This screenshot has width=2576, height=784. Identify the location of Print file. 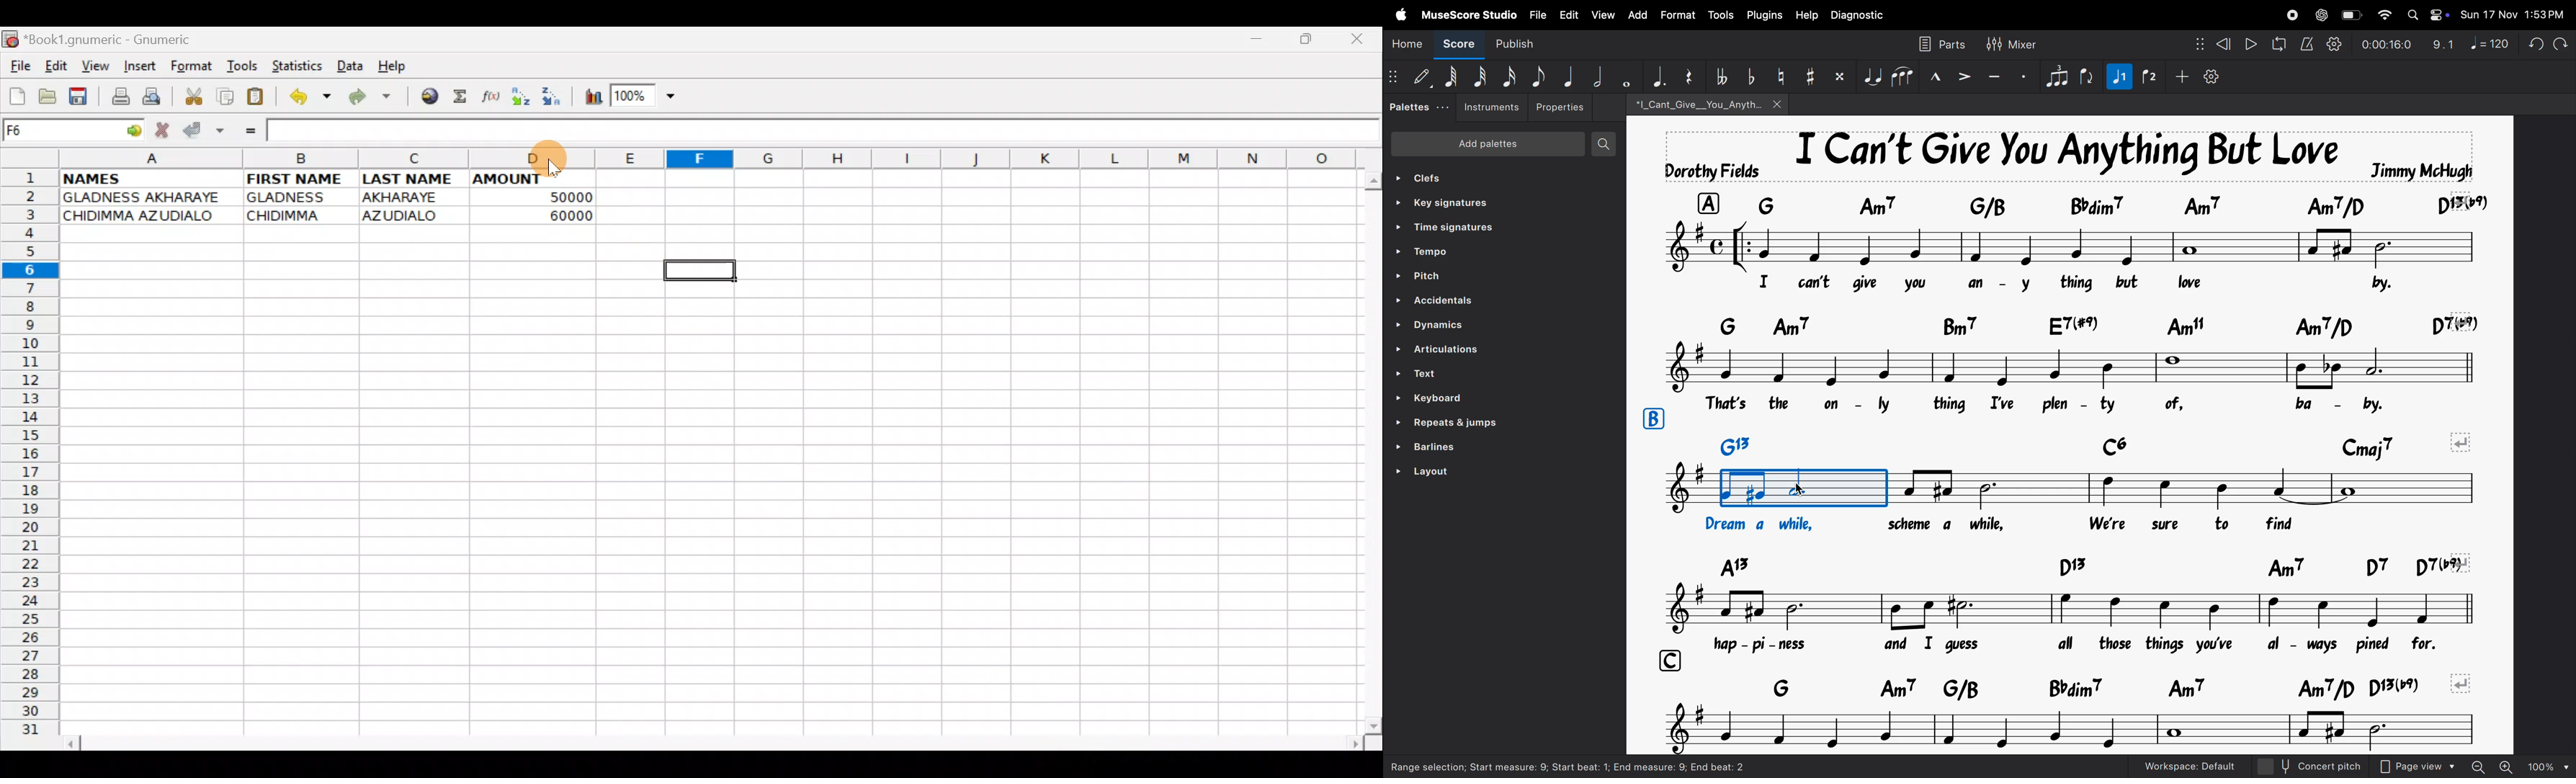
(115, 95).